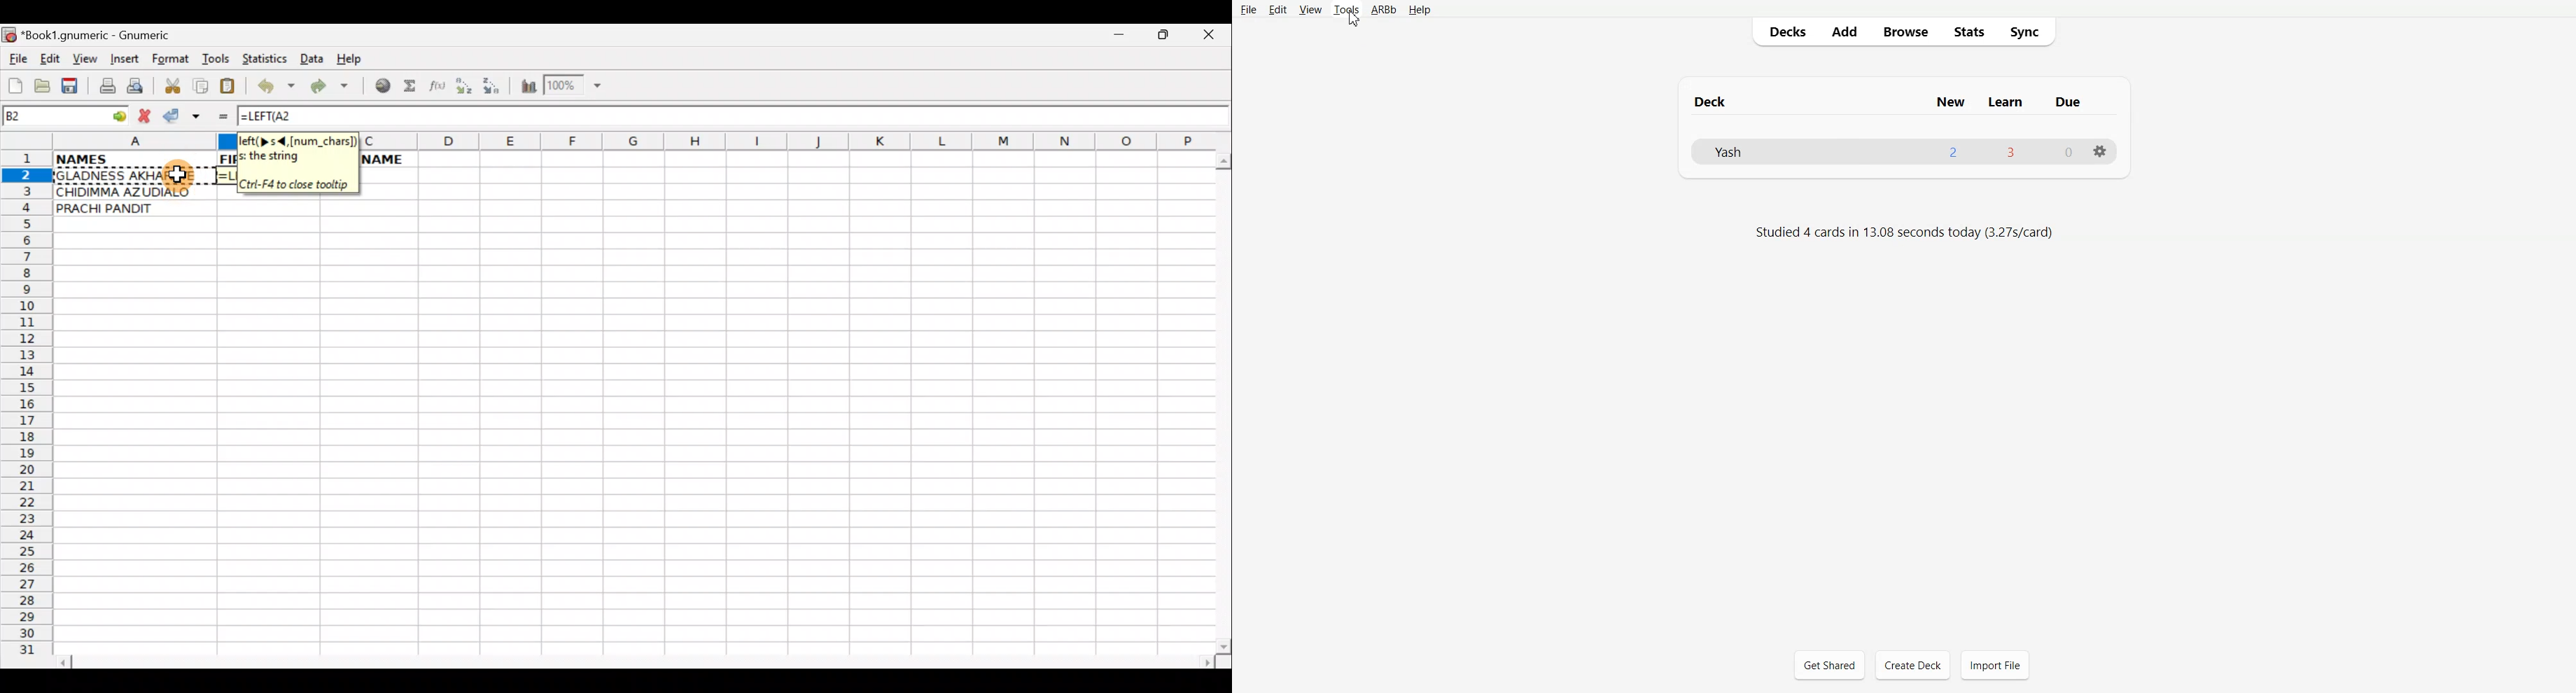  What do you see at coordinates (1310, 10) in the screenshot?
I see `View` at bounding box center [1310, 10].